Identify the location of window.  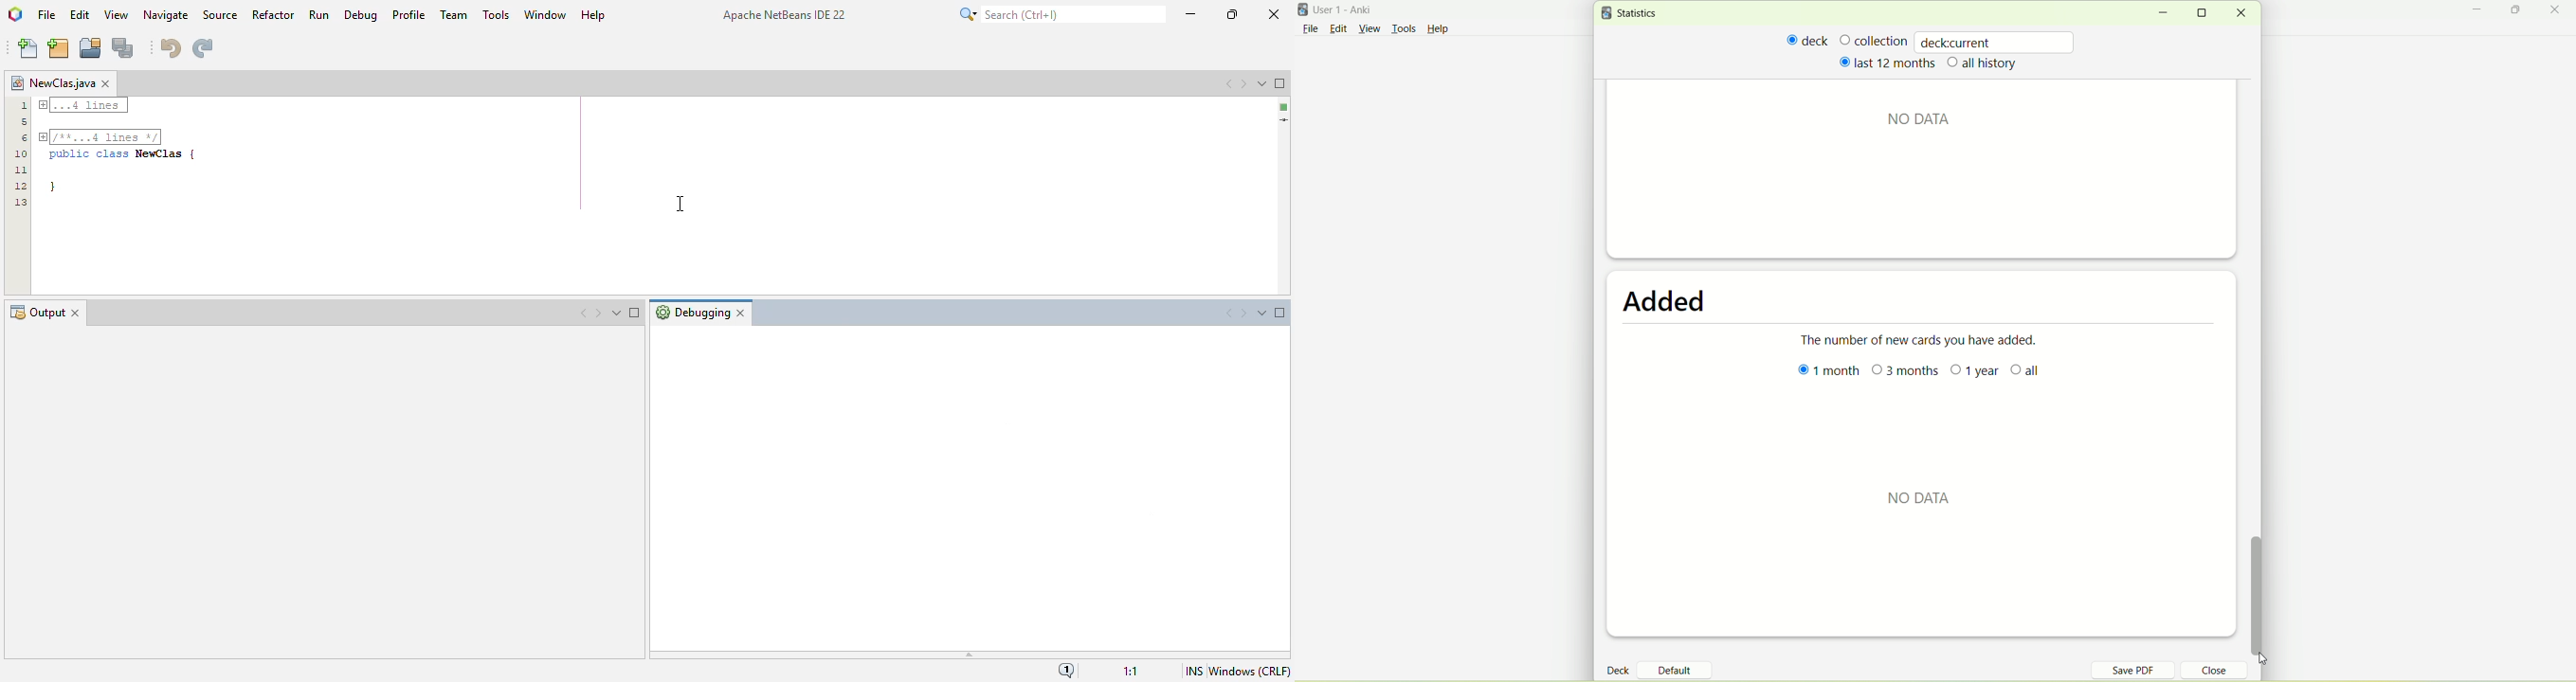
(545, 13).